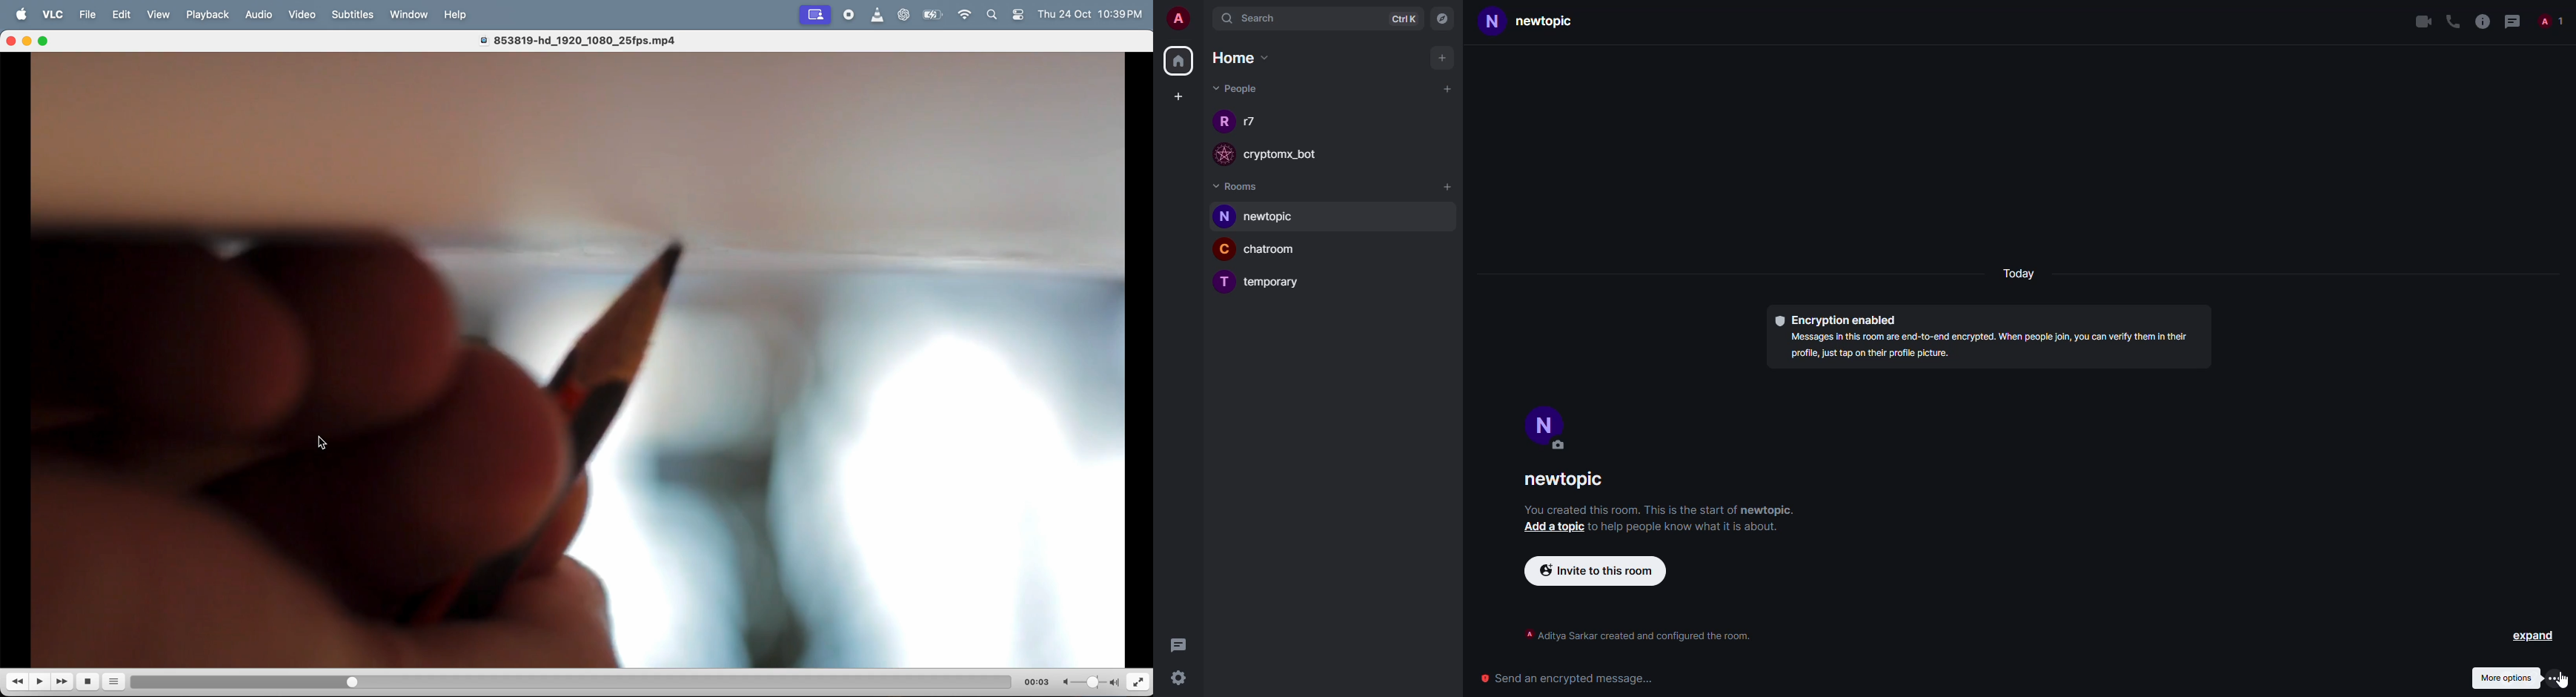 The height and width of the screenshot is (700, 2576). Describe the element at coordinates (1493, 22) in the screenshot. I see `N` at that location.